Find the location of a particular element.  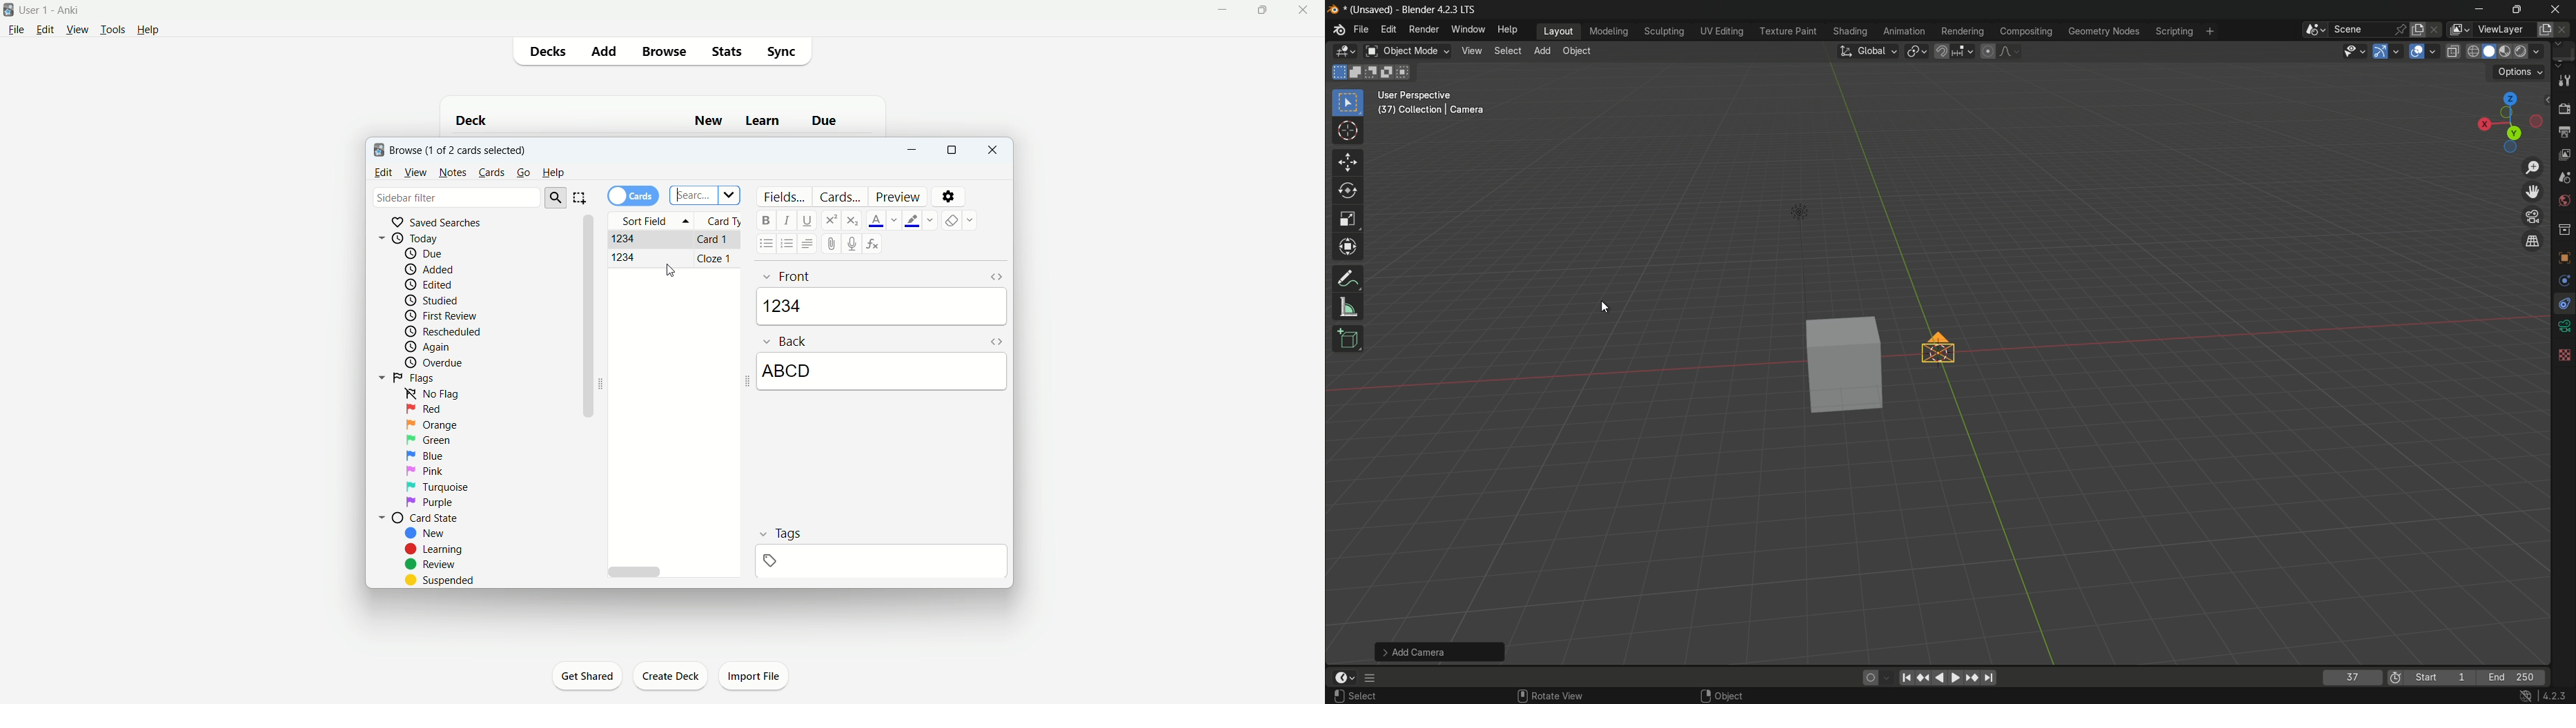

solid is located at coordinates (2492, 51).